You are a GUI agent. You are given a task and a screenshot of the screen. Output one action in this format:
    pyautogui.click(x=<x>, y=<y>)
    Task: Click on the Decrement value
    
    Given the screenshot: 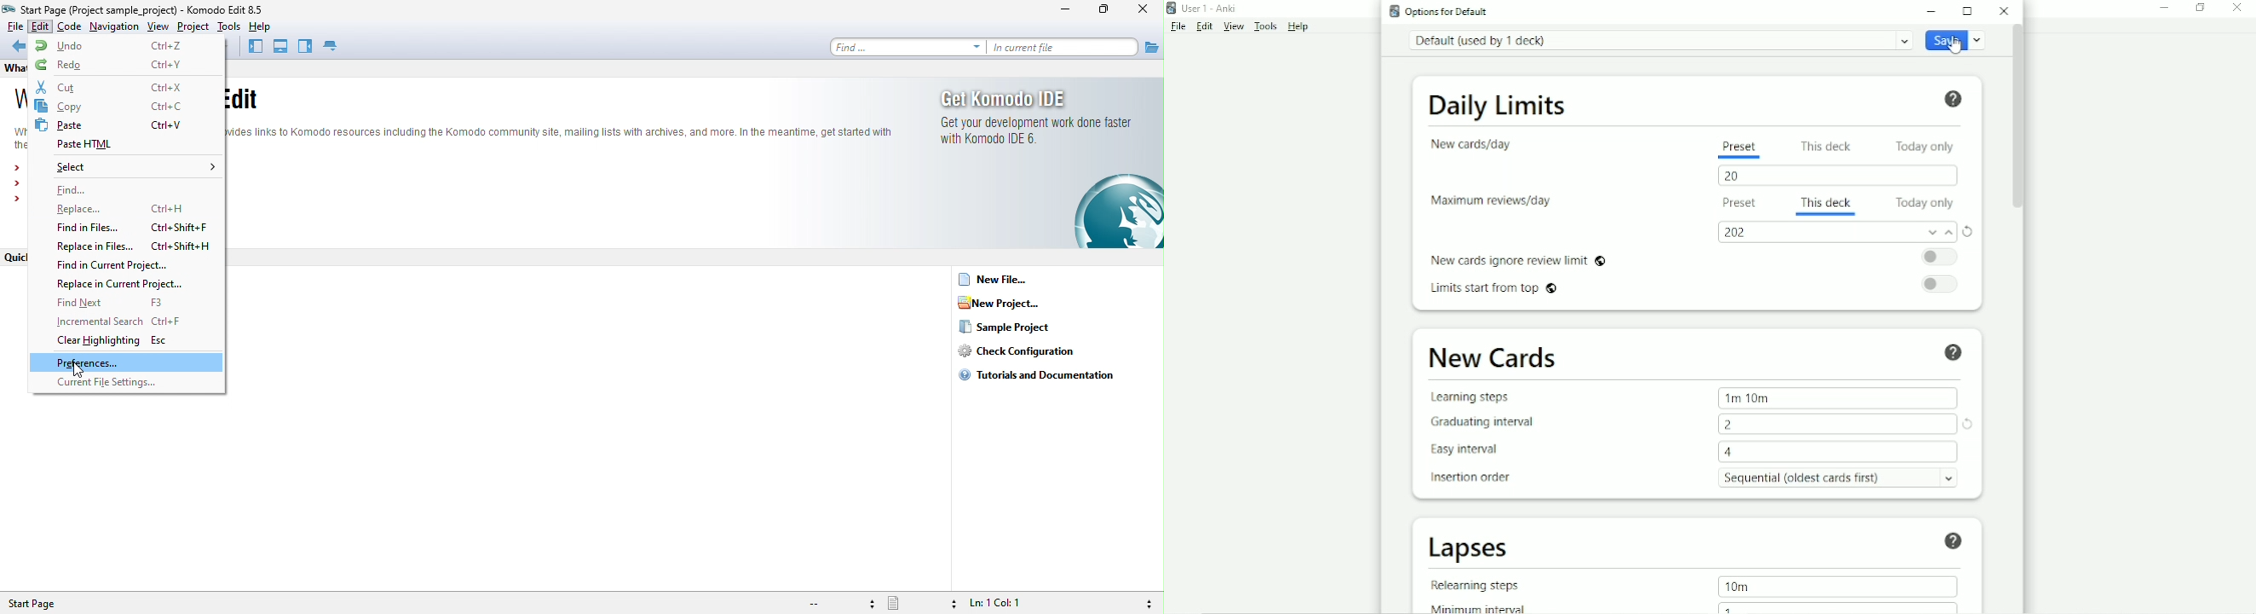 What is the action you would take?
    pyautogui.click(x=1931, y=232)
    